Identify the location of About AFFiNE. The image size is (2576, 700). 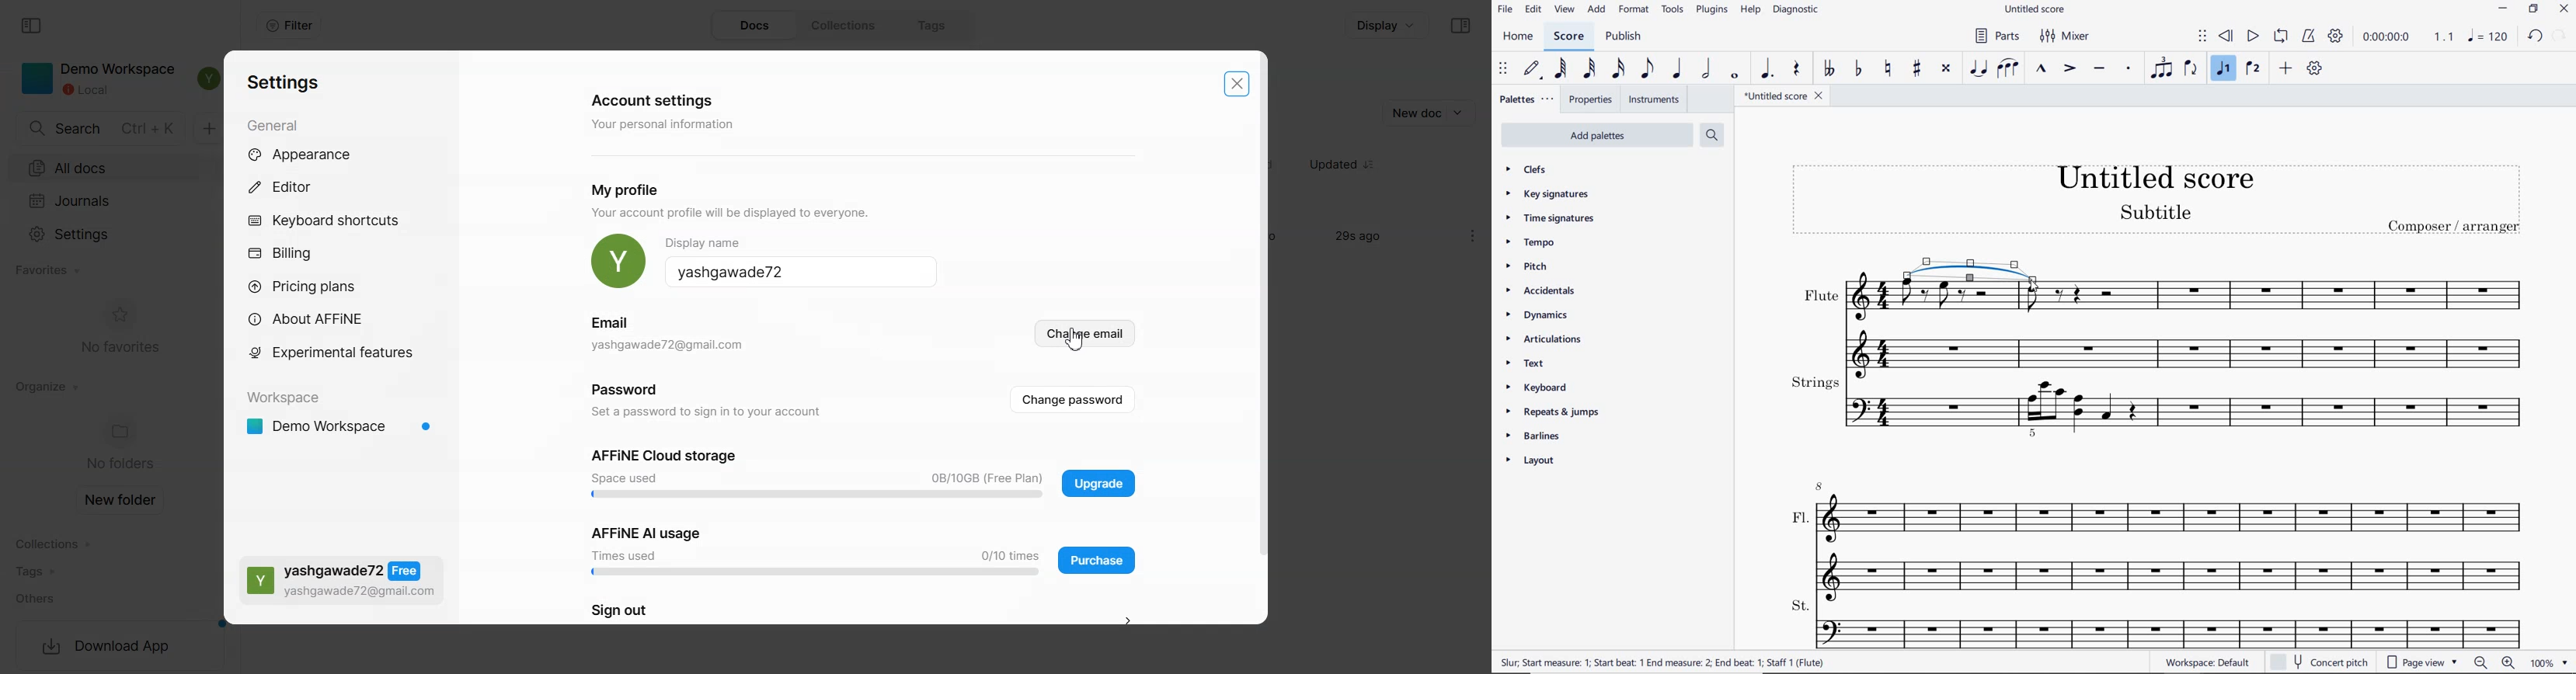
(342, 319).